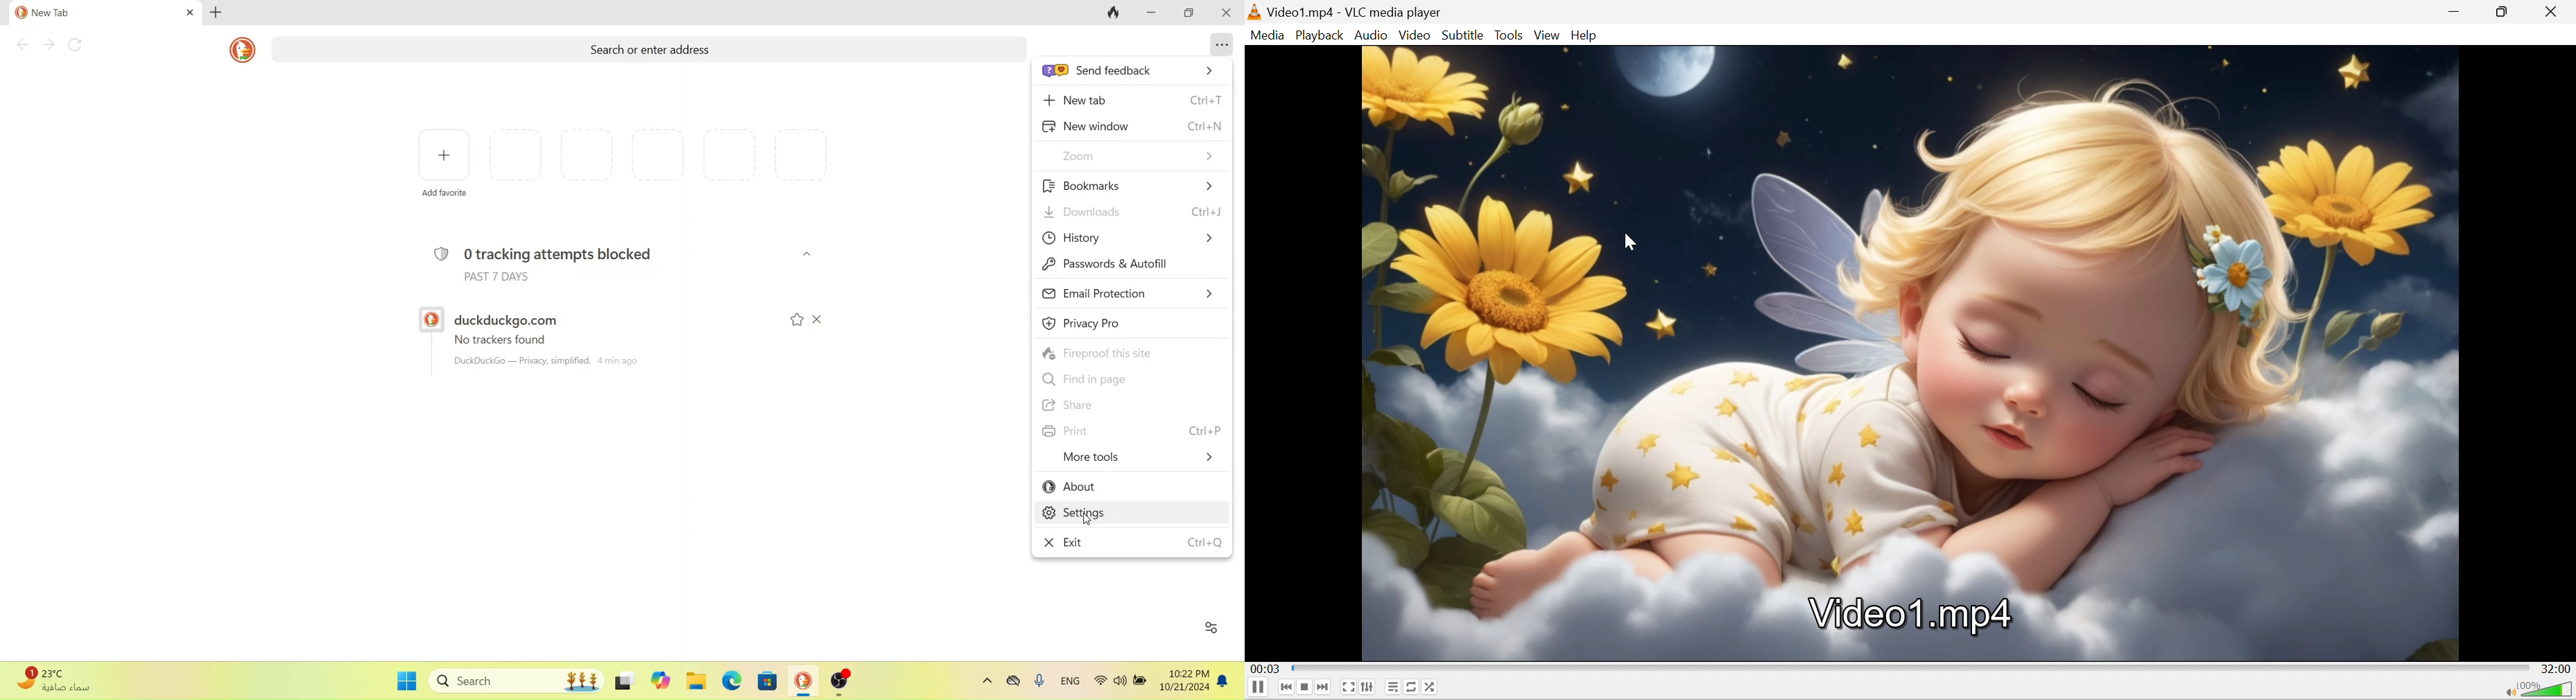  I want to click on Click to toggle between loop all, loop one and no loop, so click(1412, 686).